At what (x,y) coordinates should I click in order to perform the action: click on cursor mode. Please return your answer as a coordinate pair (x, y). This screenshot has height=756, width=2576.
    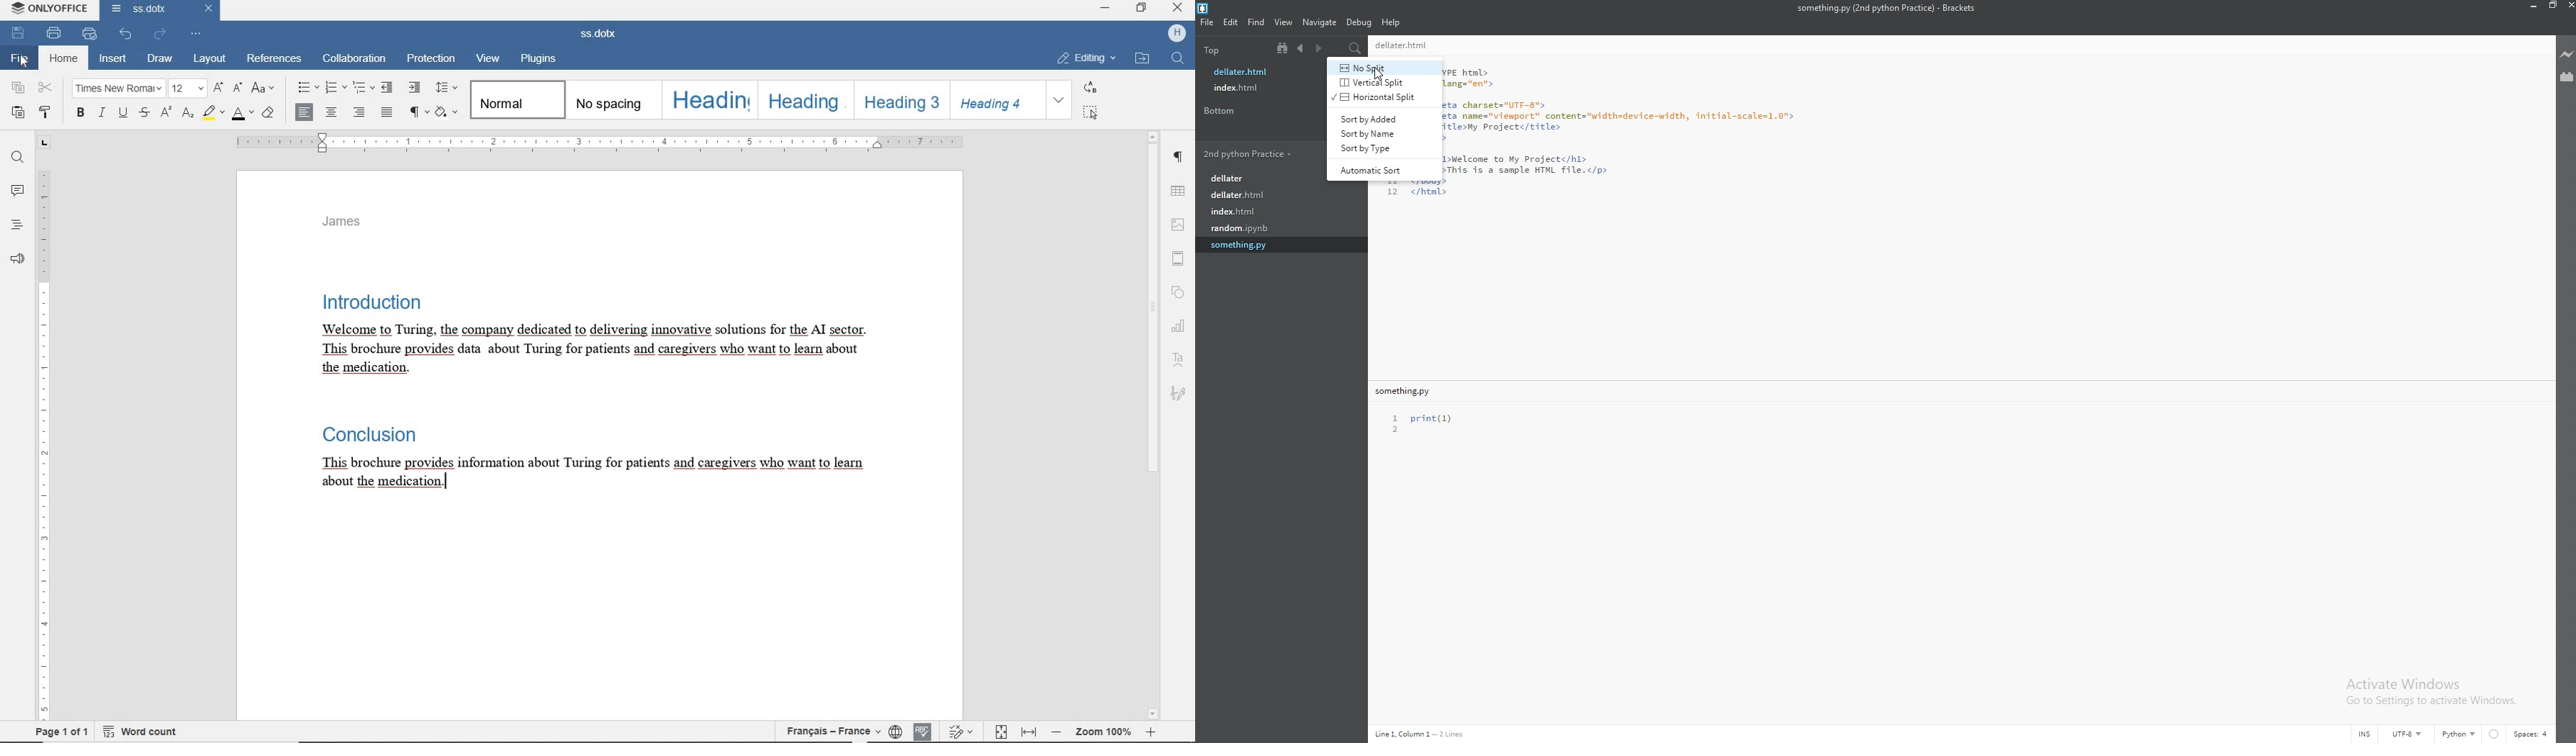
    Looking at the image, I should click on (2364, 734).